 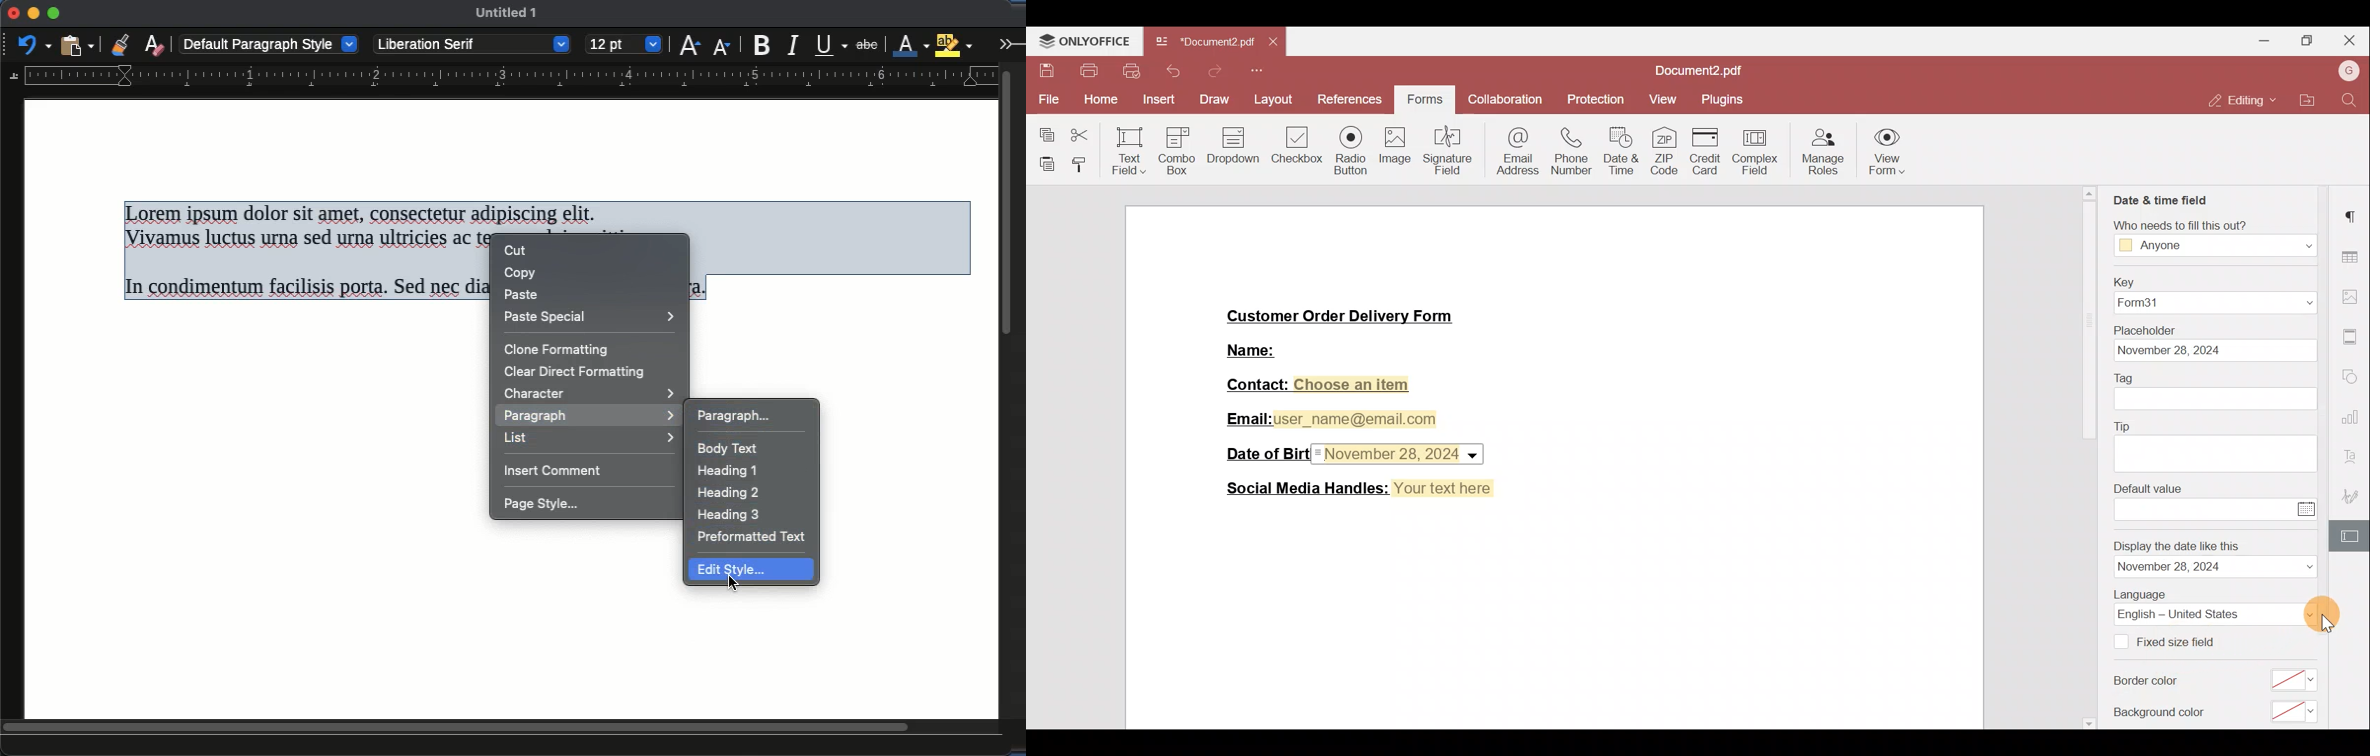 I want to click on select background color, so click(x=2293, y=711).